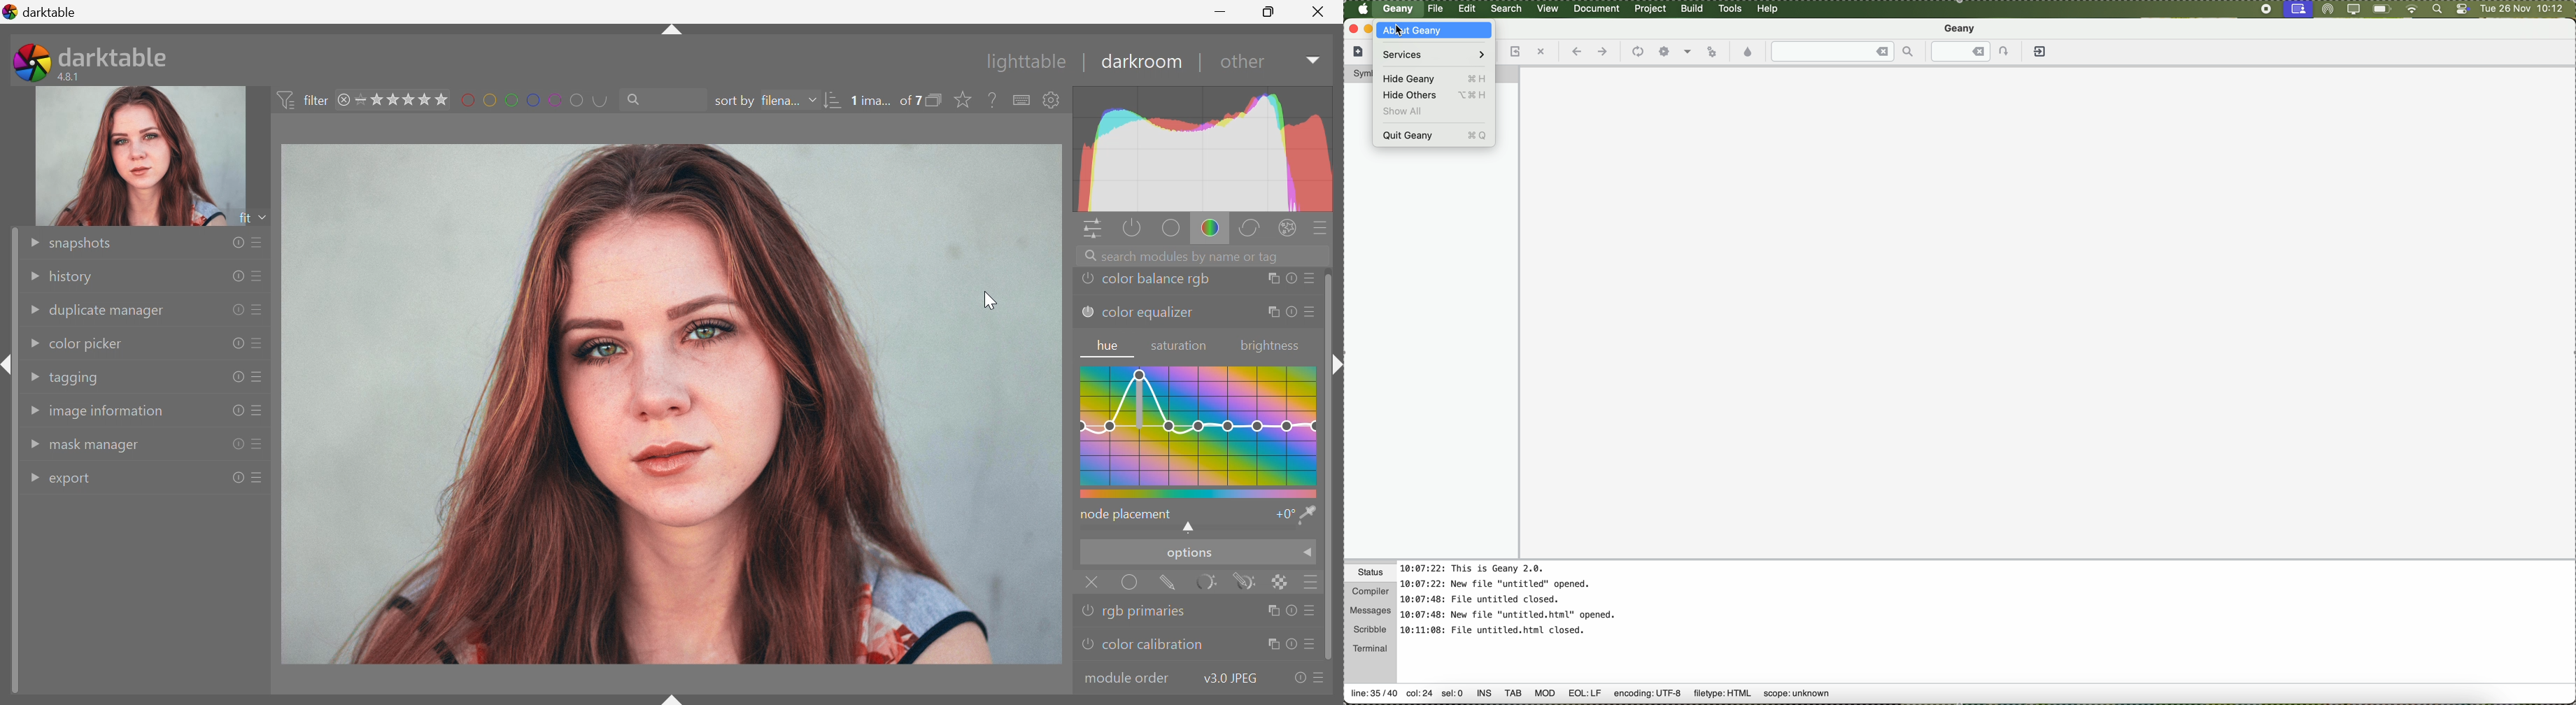 Image resolution: width=2576 pixels, height=728 pixels. I want to click on presets, so click(1310, 279).